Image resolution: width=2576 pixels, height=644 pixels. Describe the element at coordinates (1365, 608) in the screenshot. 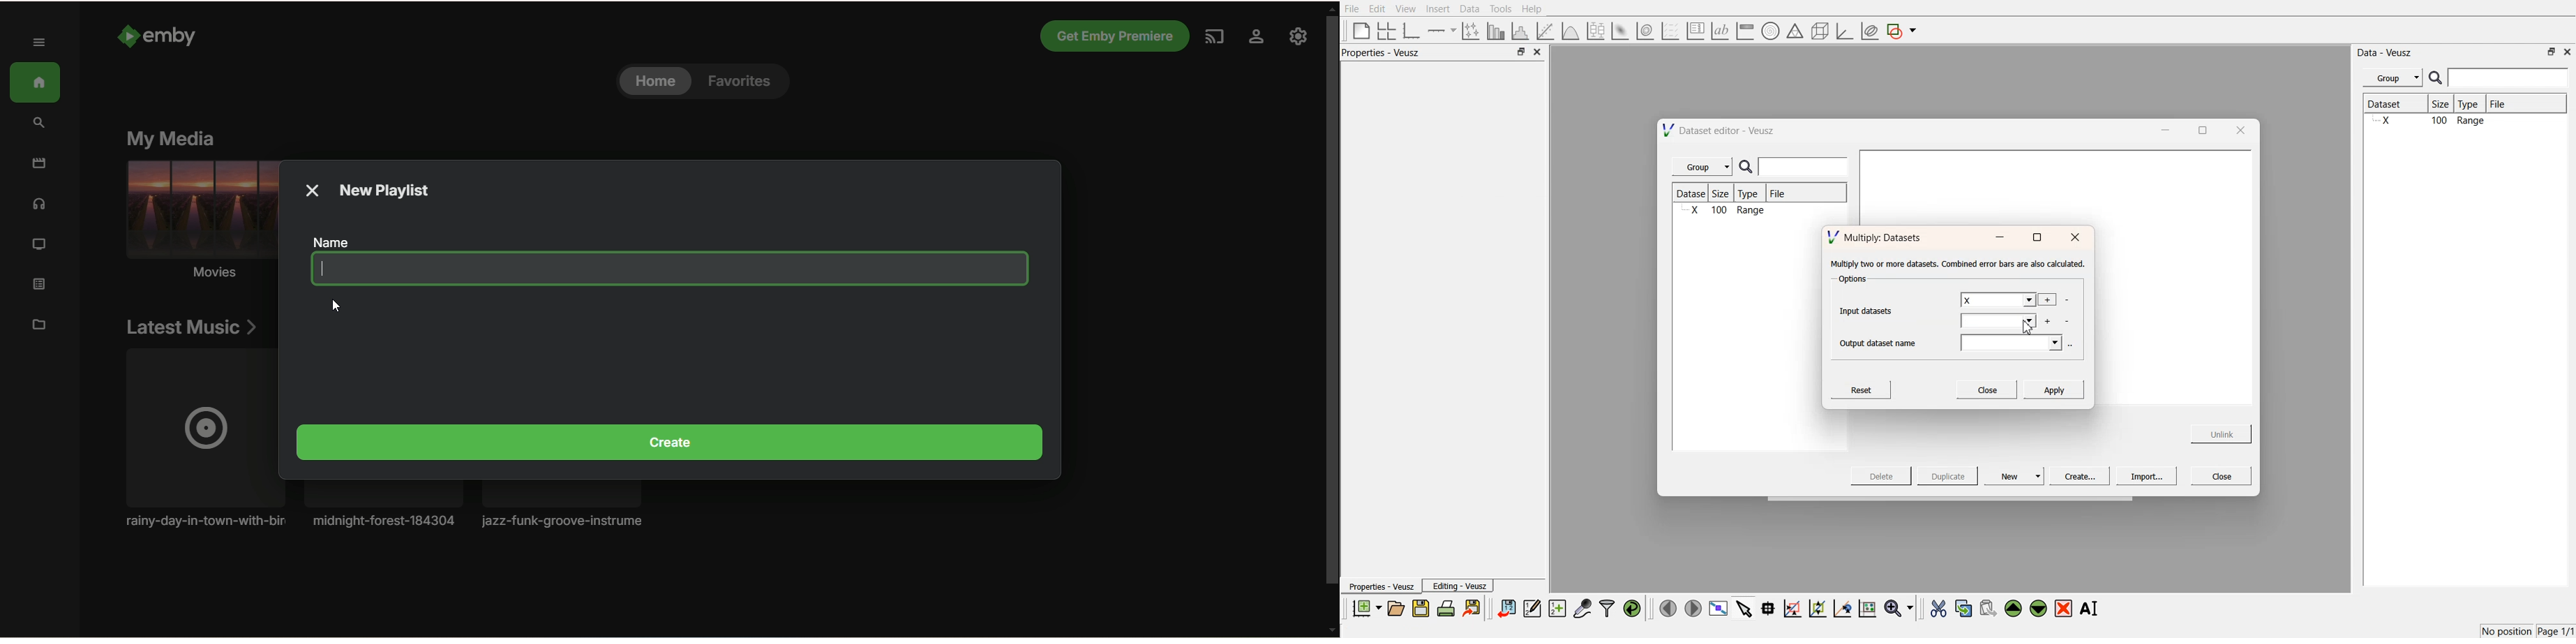

I see `new documents` at that location.